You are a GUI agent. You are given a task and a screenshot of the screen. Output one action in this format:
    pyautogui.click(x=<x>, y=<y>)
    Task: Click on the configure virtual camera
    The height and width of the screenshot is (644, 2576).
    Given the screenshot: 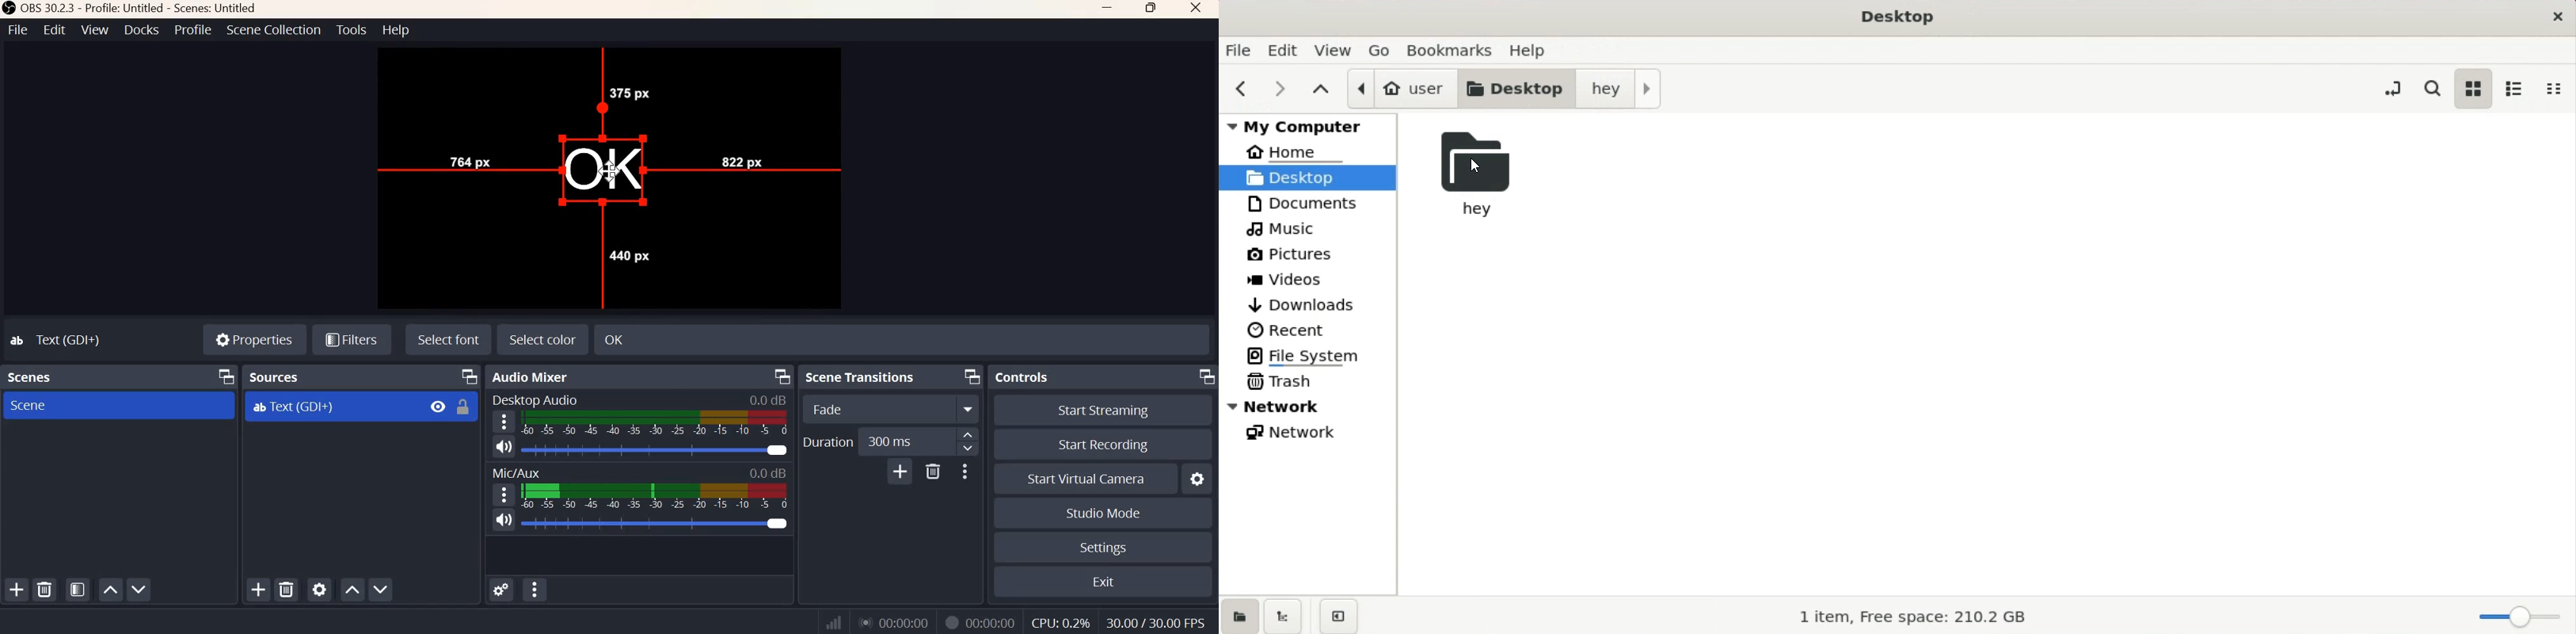 What is the action you would take?
    pyautogui.click(x=1196, y=478)
    